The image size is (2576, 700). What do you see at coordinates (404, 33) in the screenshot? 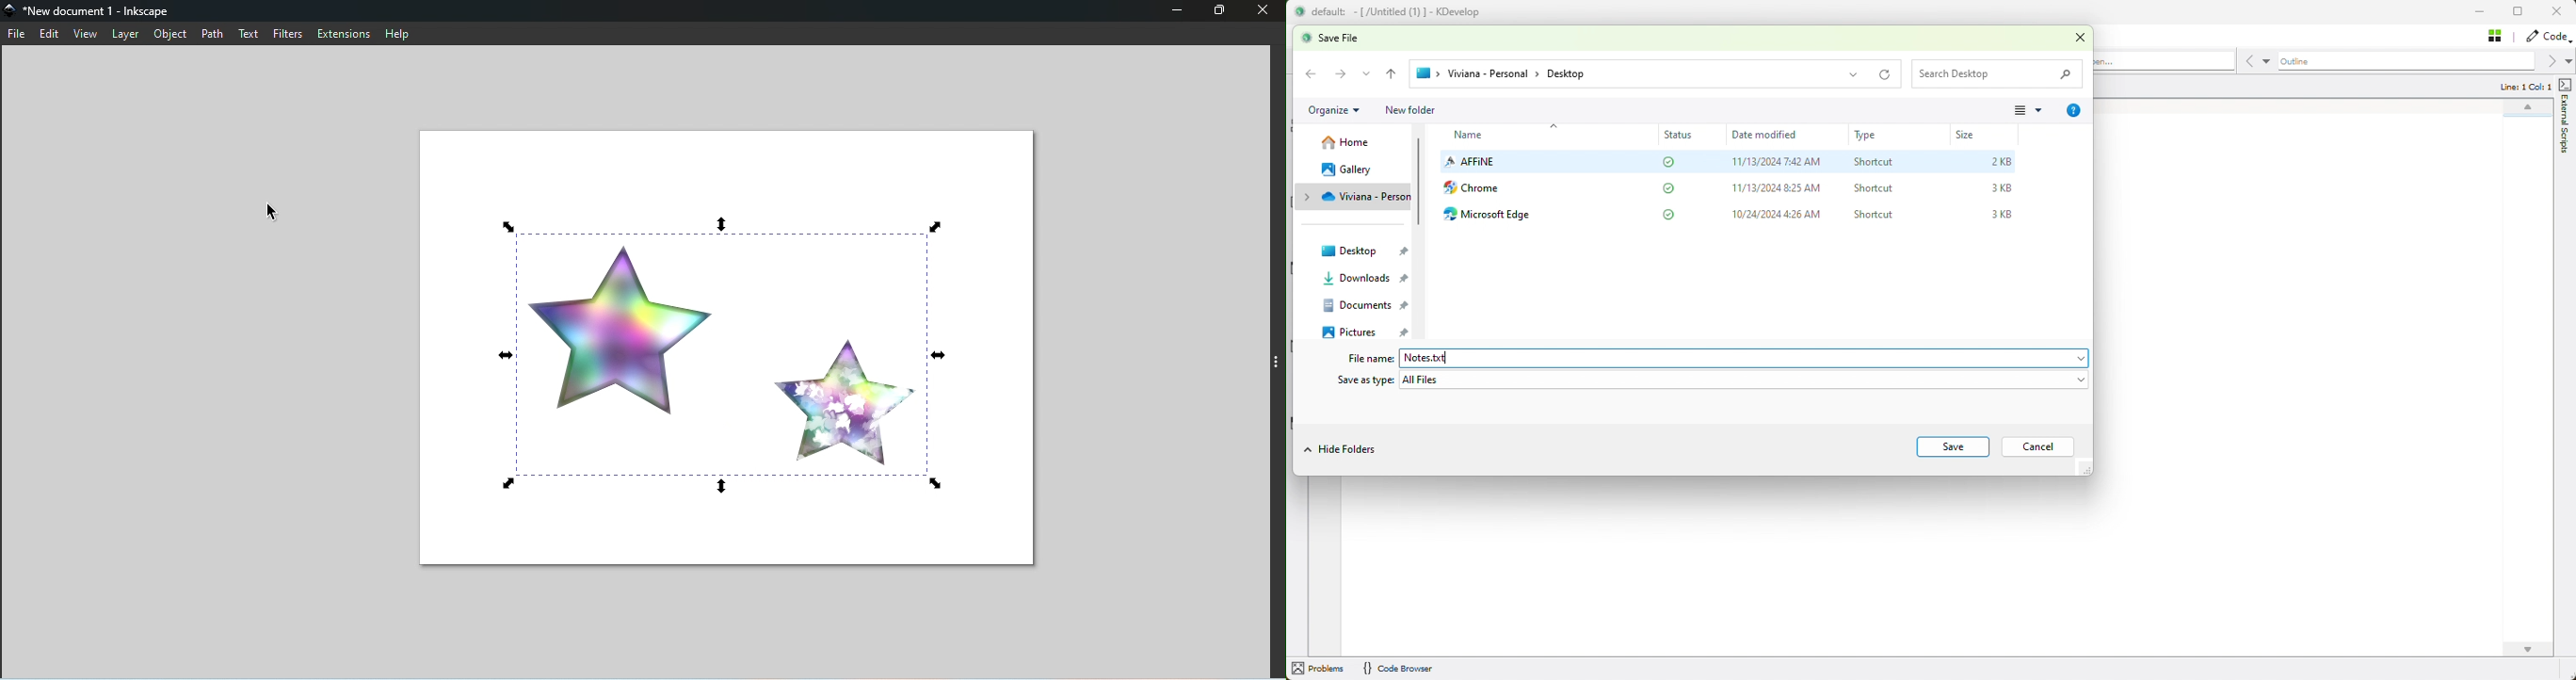
I see `Help` at bounding box center [404, 33].